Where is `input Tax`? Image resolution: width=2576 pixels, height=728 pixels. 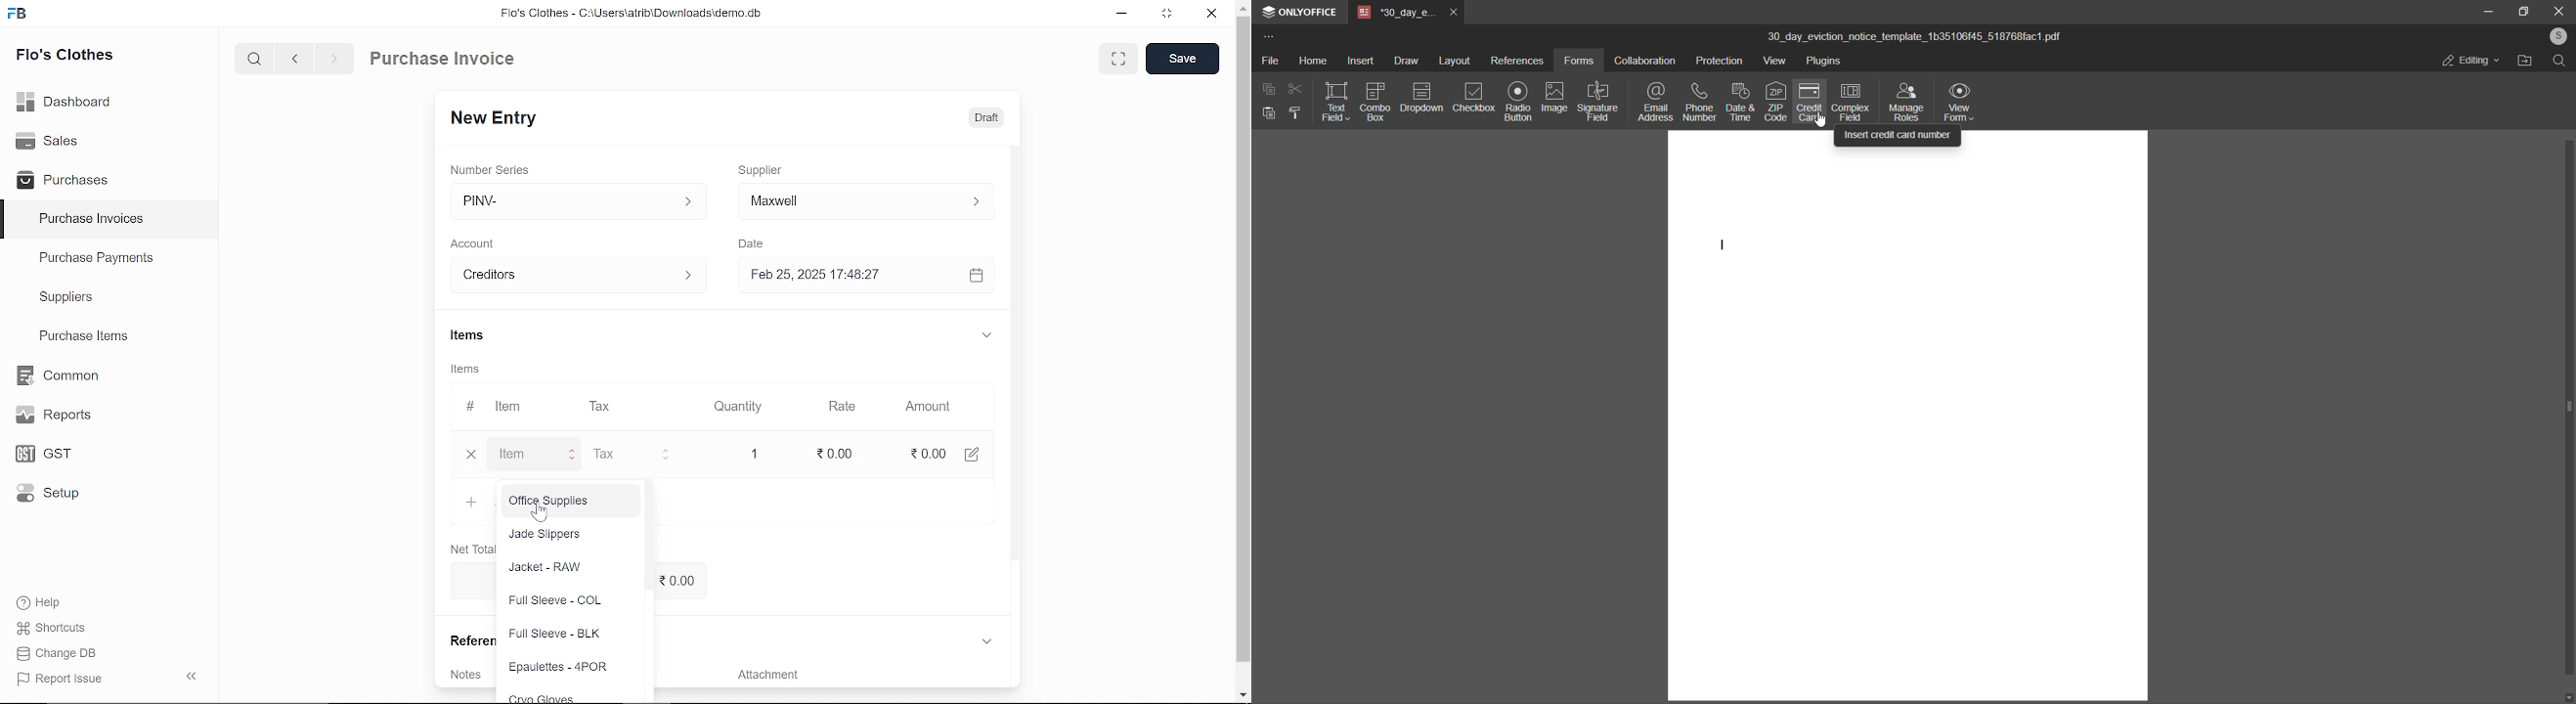
input Tax is located at coordinates (639, 454).